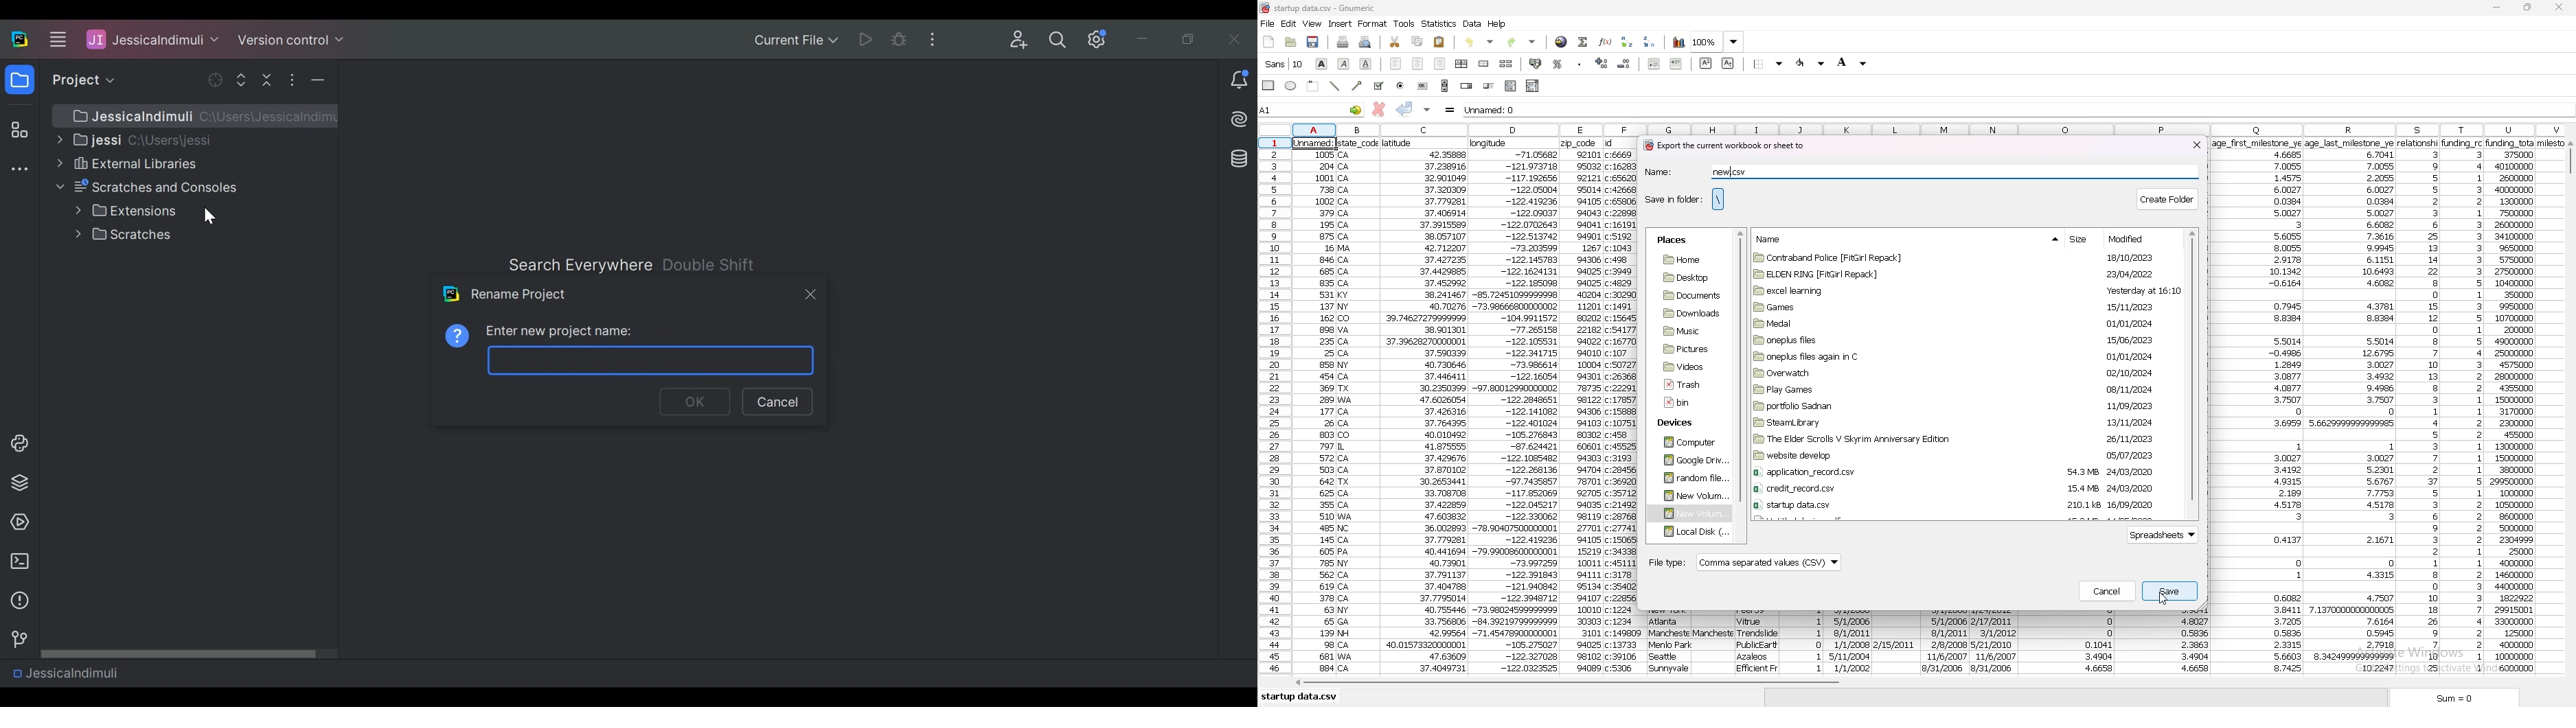 This screenshot has height=728, width=2576. Describe the element at coordinates (937, 38) in the screenshot. I see `More Options` at that location.